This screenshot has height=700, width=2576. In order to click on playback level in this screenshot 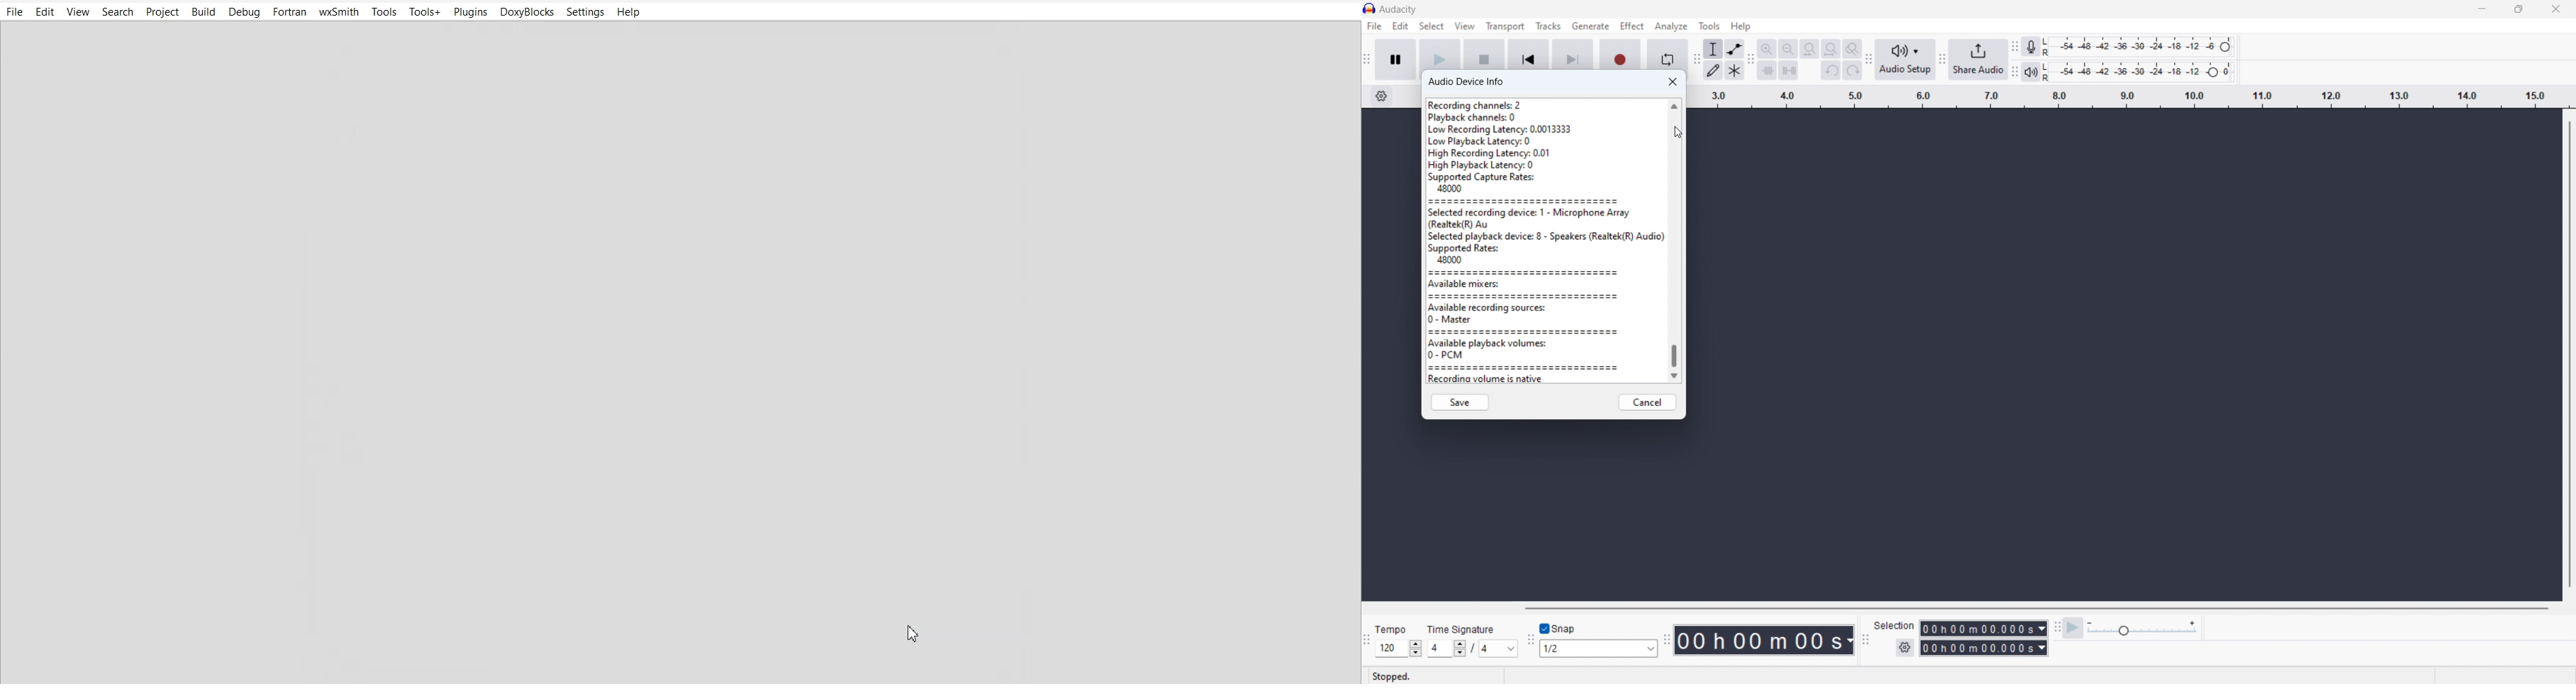, I will do `click(2139, 72)`.